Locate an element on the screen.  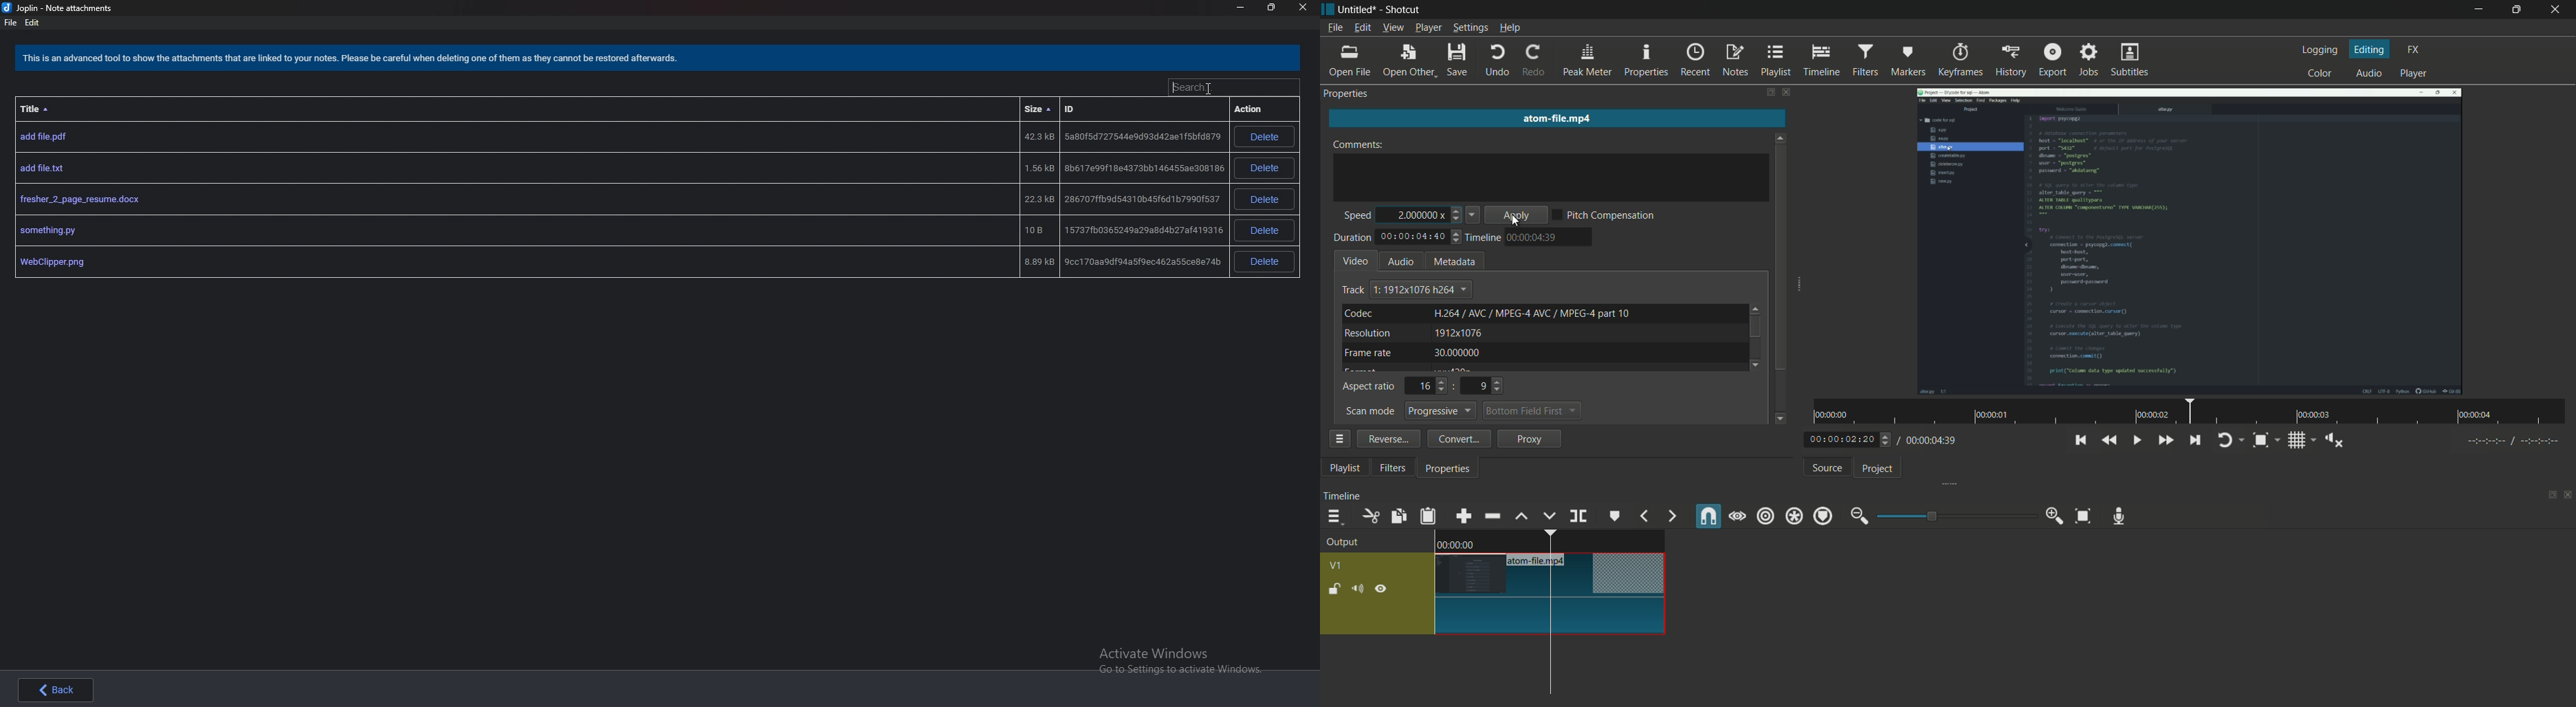
pitch compensation is located at coordinates (1605, 215).